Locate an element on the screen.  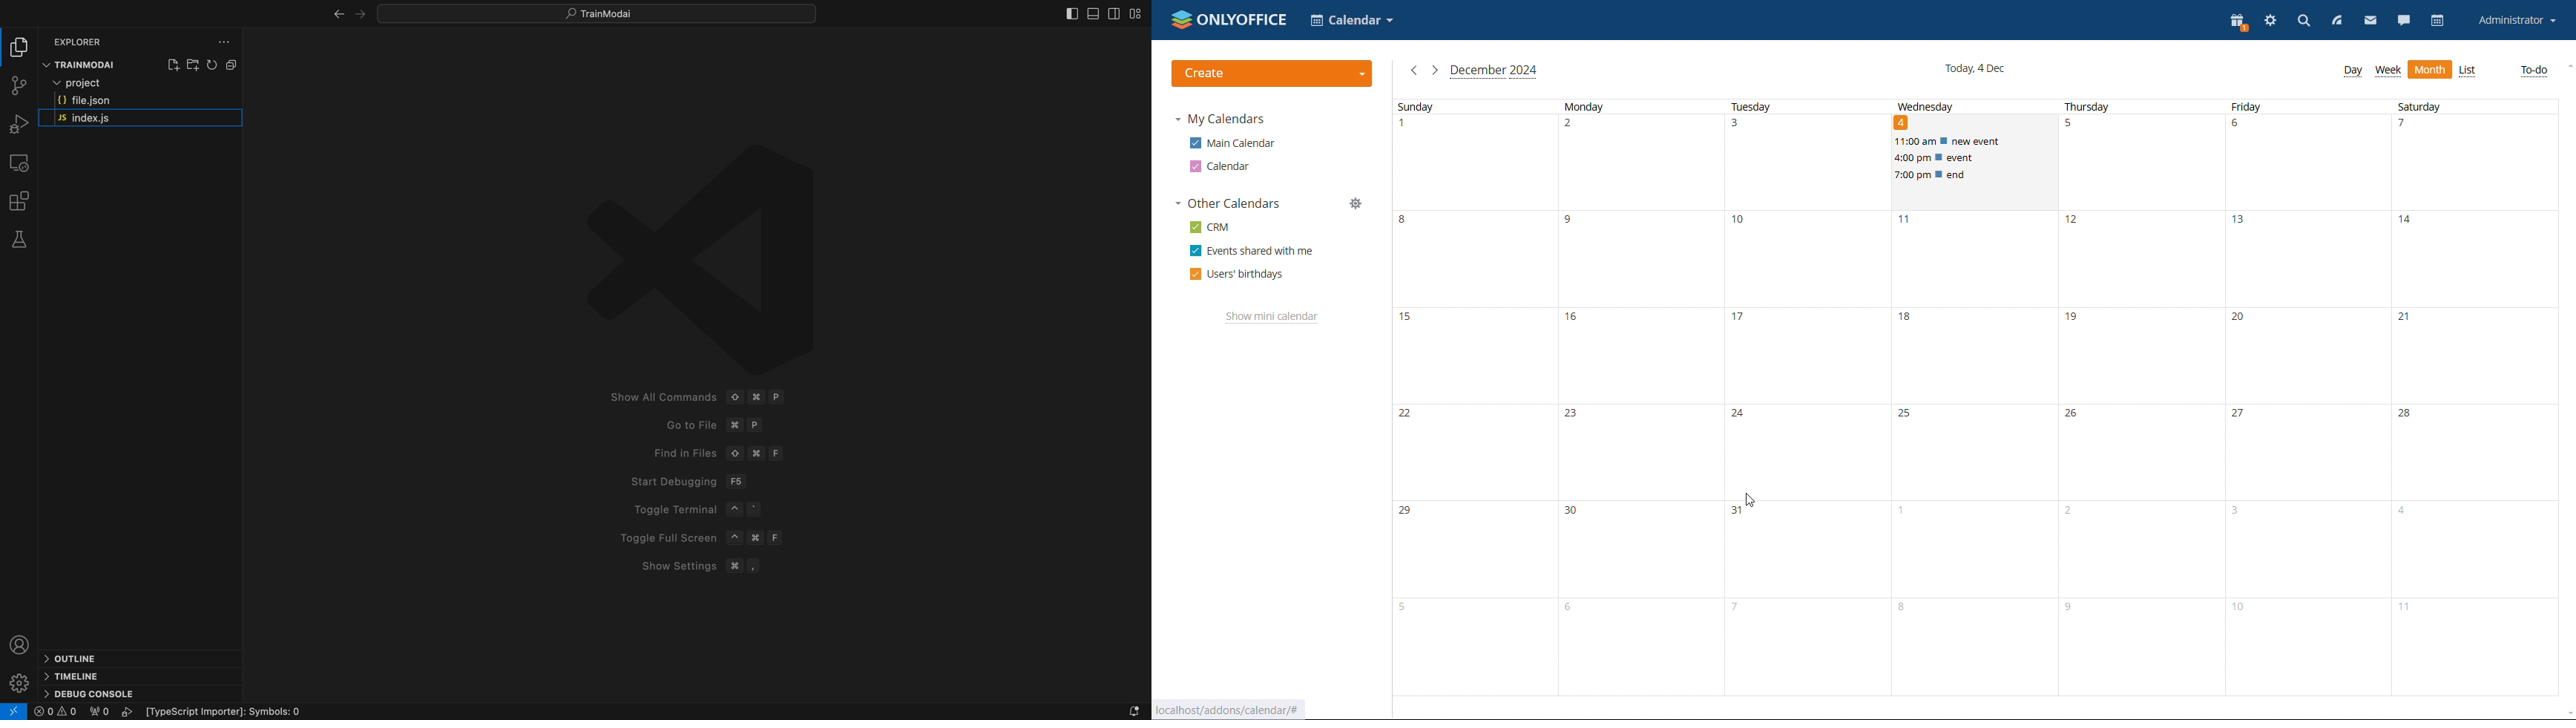
left arrow is located at coordinates (364, 12).